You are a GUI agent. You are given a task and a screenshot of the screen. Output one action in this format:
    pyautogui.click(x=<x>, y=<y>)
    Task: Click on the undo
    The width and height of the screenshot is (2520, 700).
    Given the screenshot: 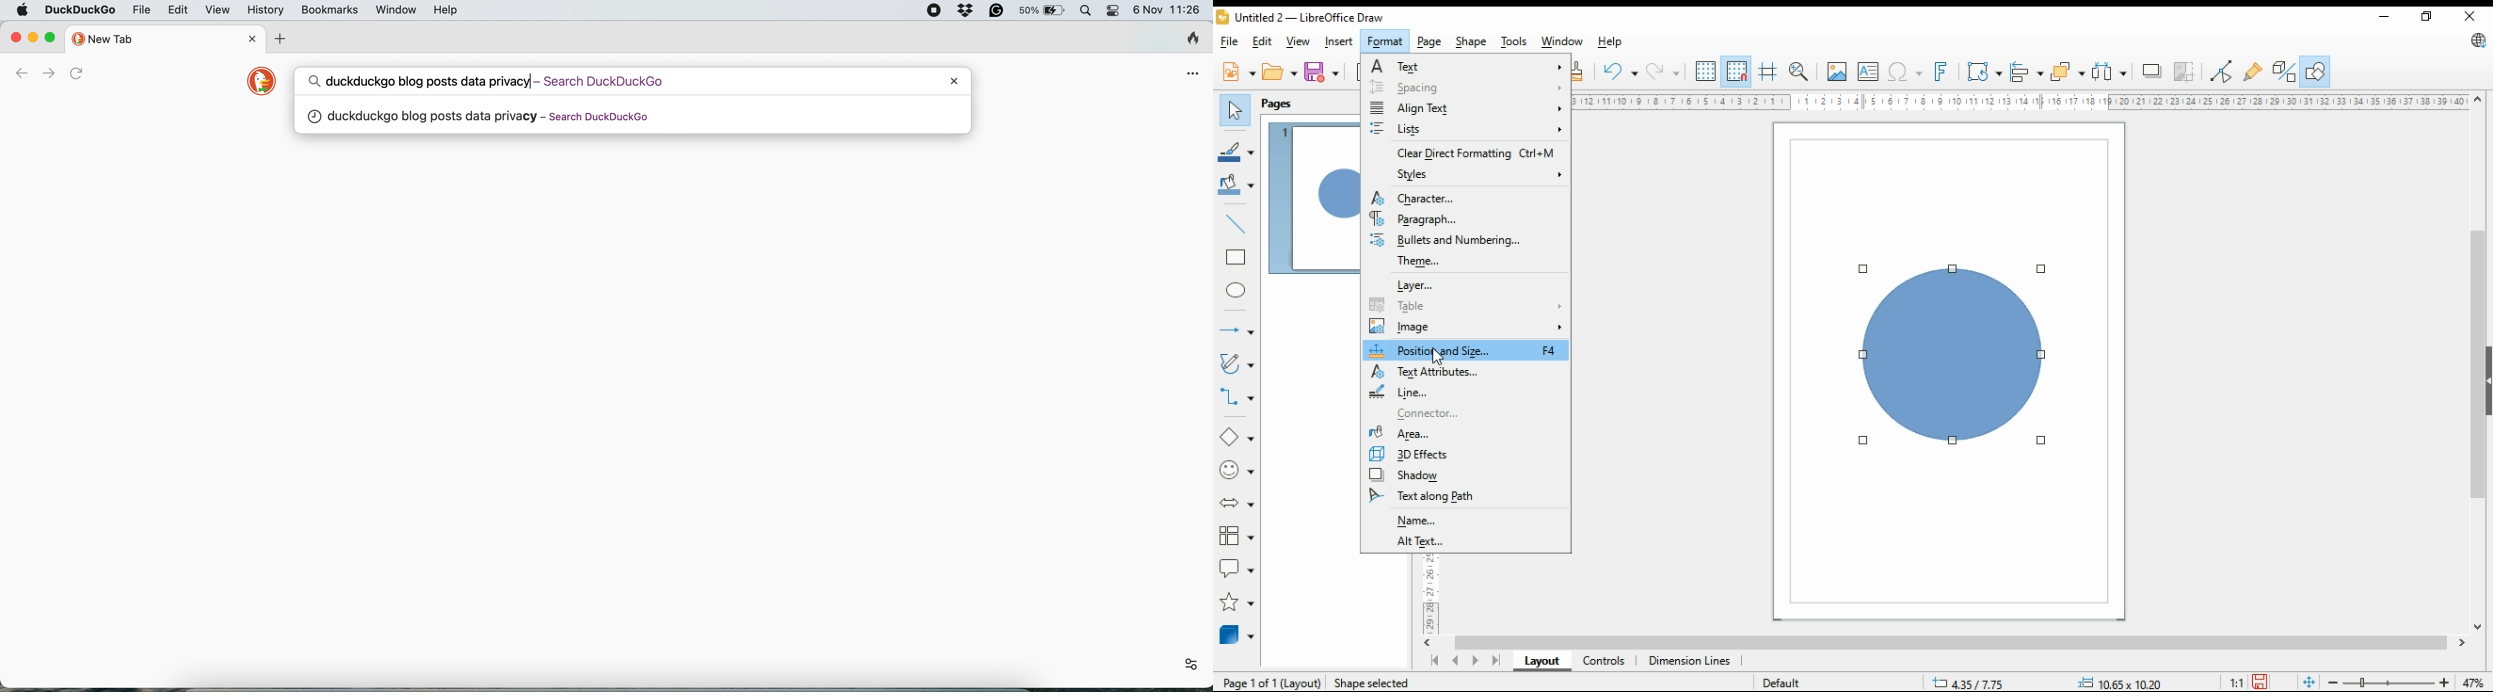 What is the action you would take?
    pyautogui.click(x=1620, y=72)
    